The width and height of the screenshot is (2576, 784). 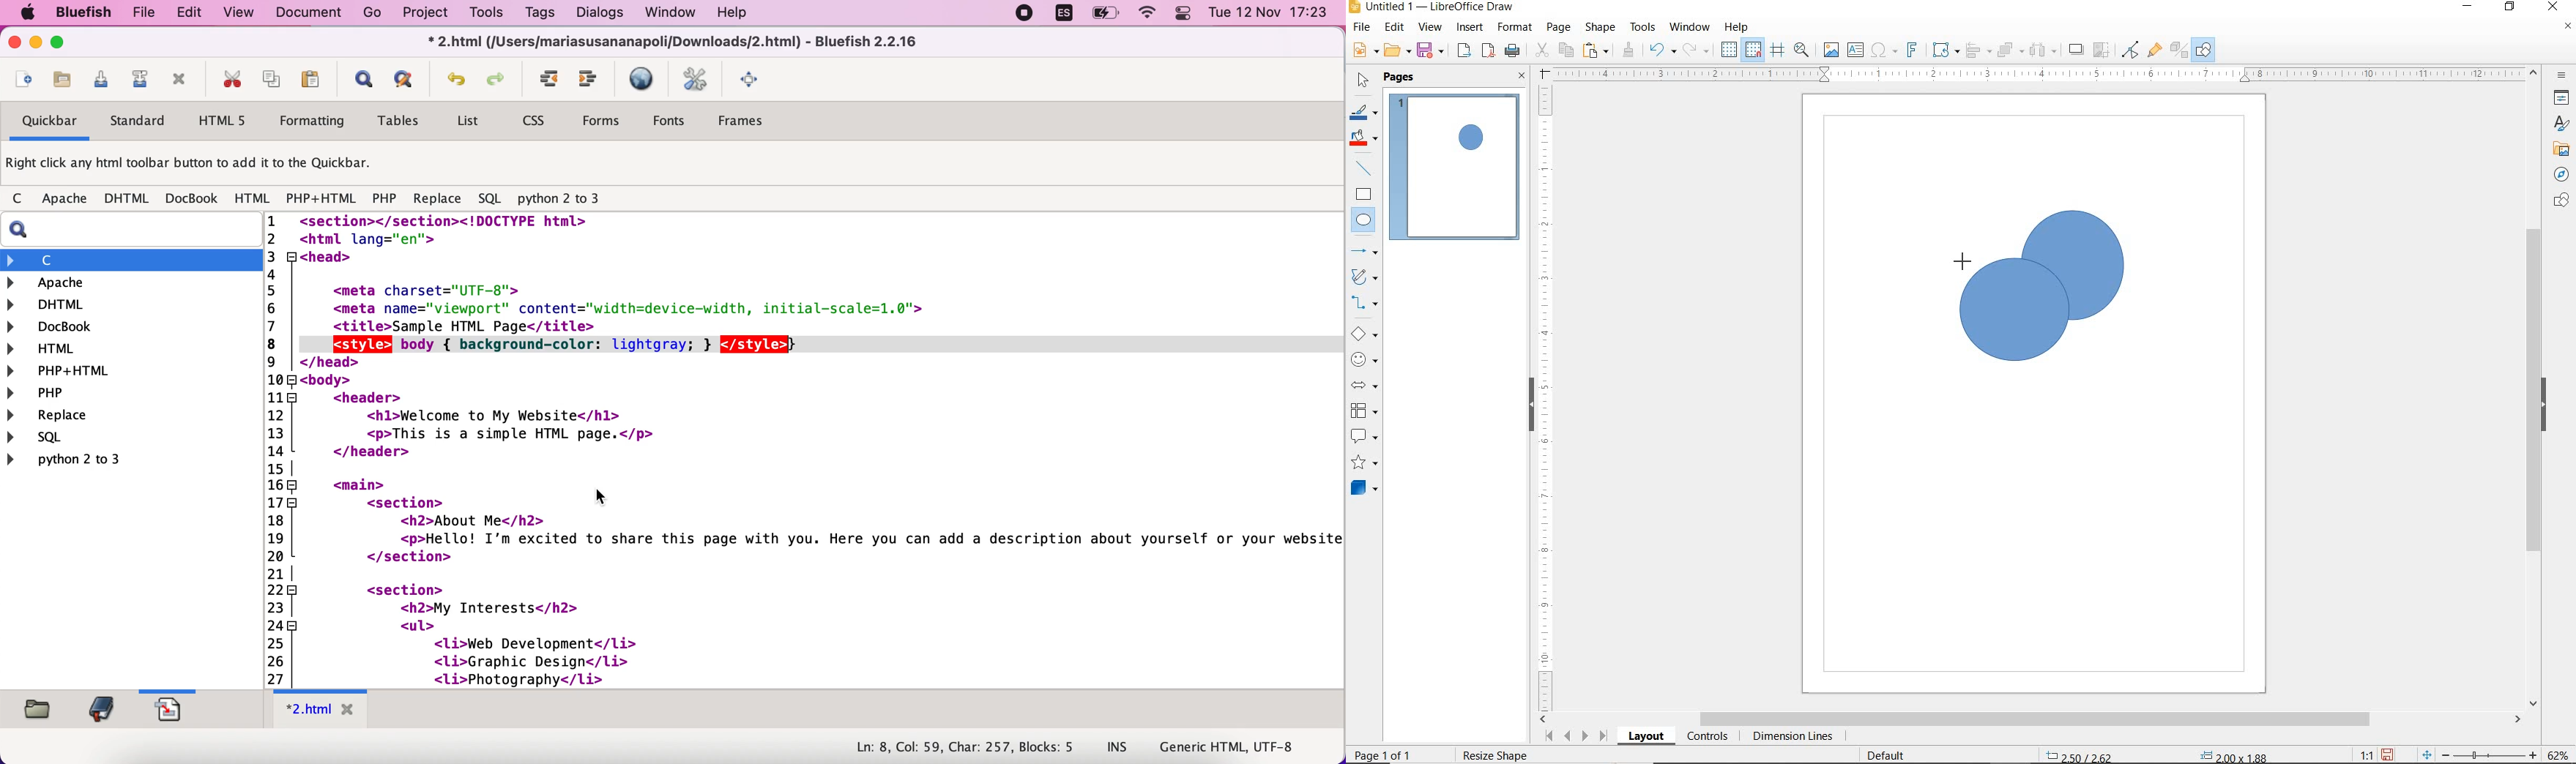 I want to click on EDIT, so click(x=1395, y=27).